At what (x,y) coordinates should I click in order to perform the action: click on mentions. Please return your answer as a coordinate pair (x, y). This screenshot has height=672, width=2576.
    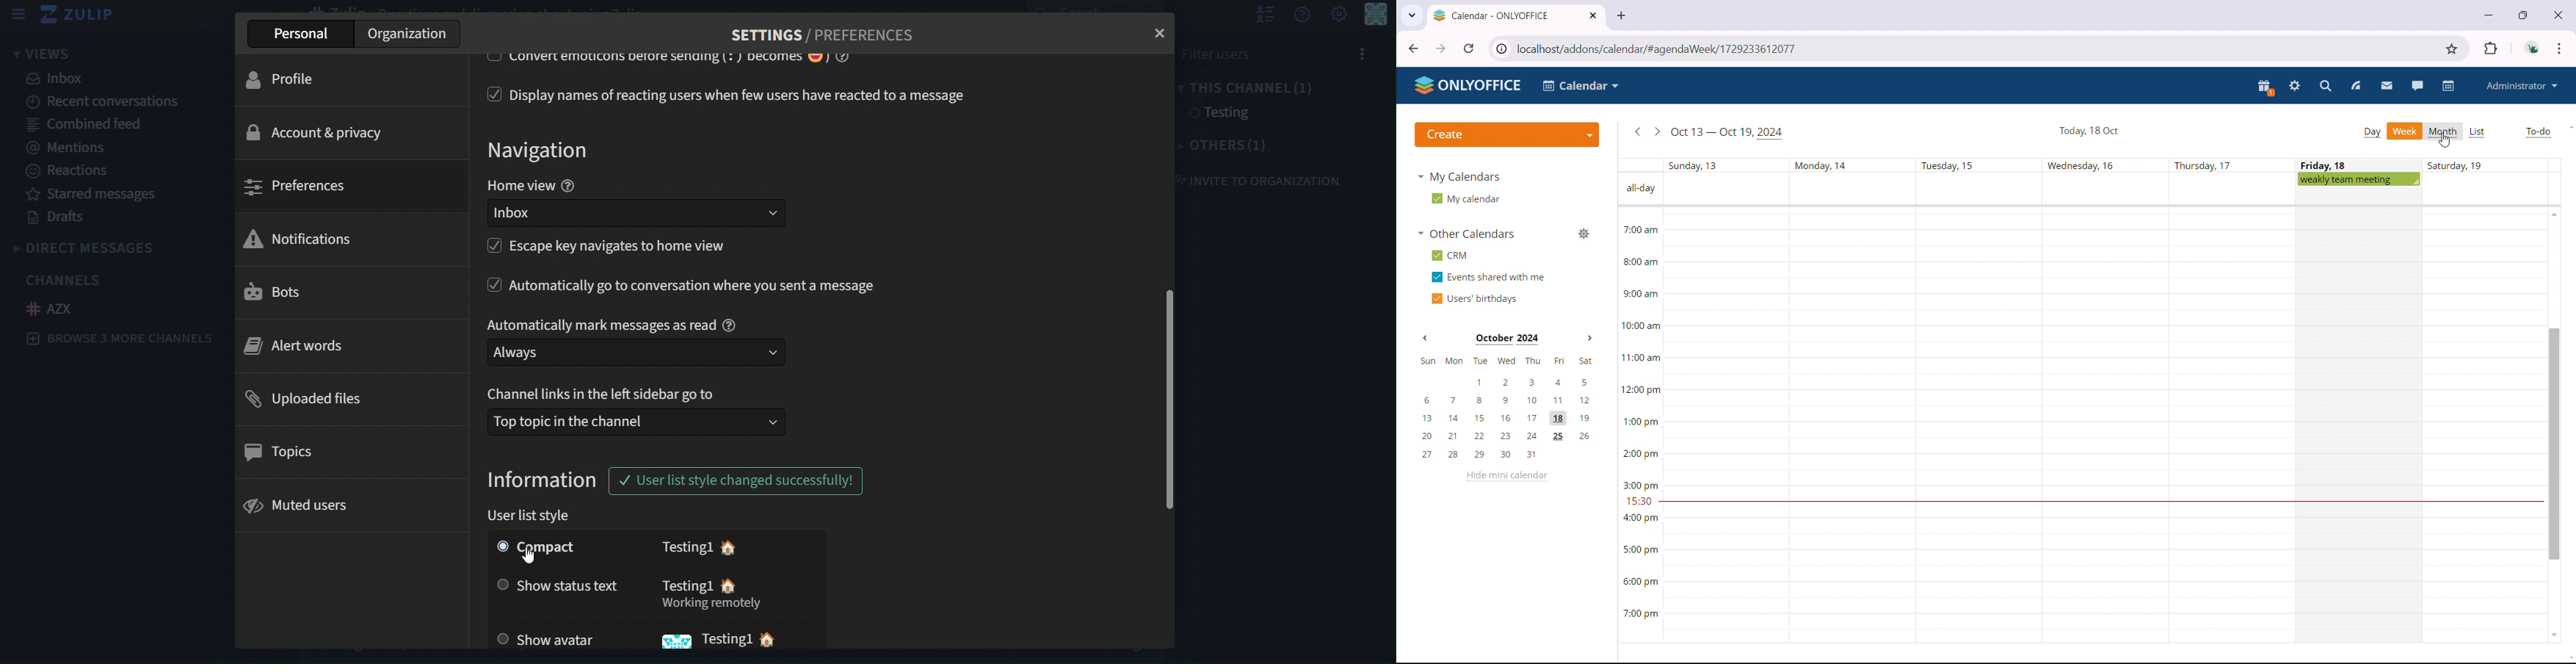
    Looking at the image, I should click on (70, 148).